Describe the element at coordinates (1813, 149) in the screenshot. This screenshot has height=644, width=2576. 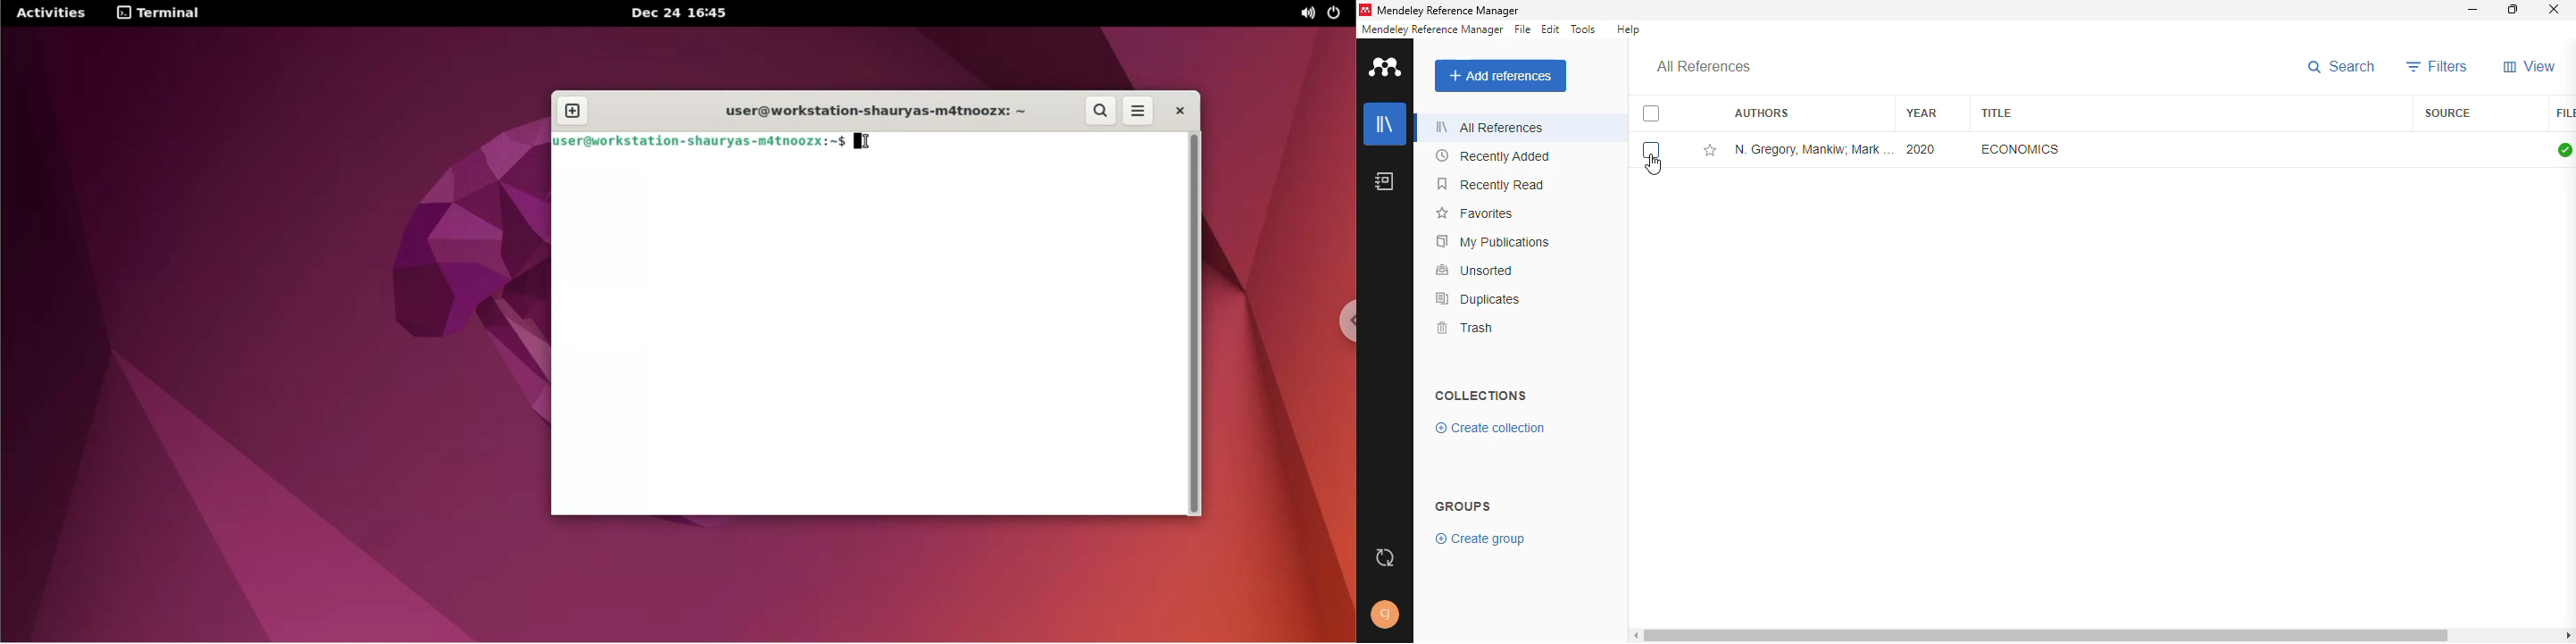
I see `N. Gregory Mankiw, Mark P. Taylor` at that location.